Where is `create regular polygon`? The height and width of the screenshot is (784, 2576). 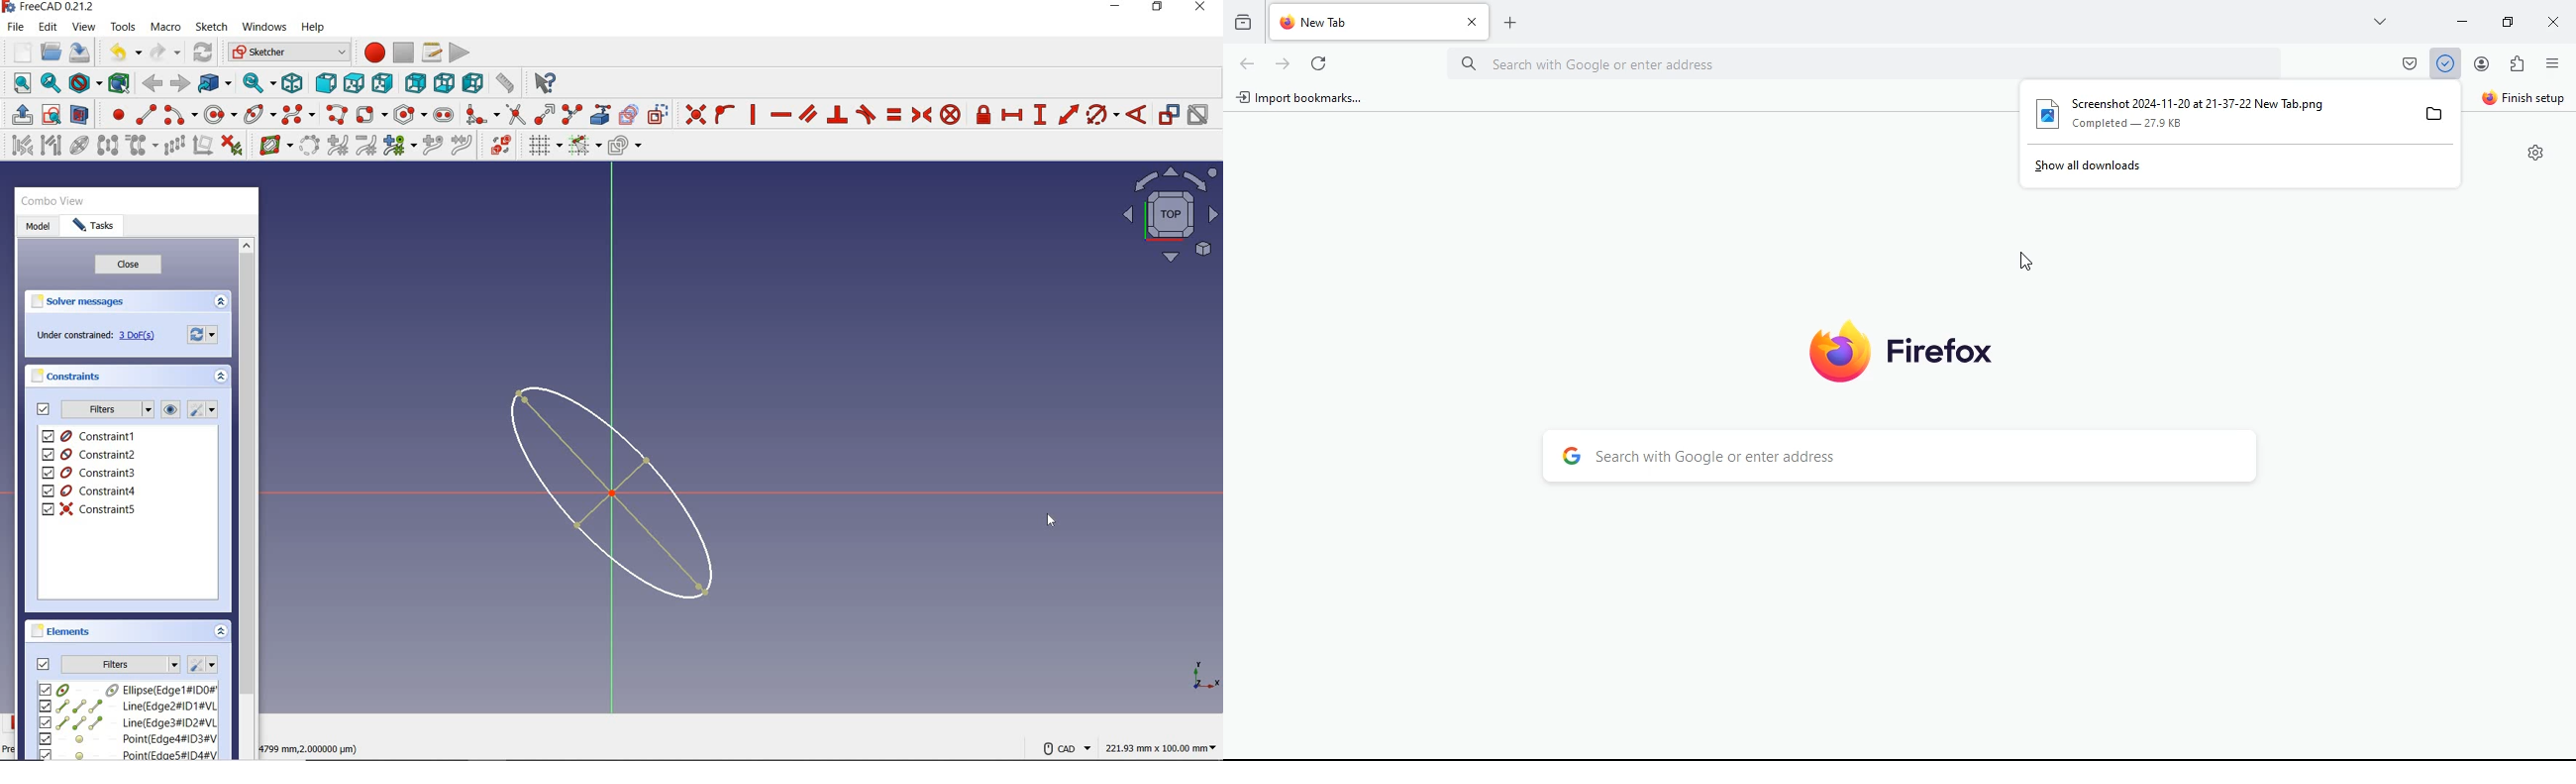 create regular polygon is located at coordinates (411, 114).